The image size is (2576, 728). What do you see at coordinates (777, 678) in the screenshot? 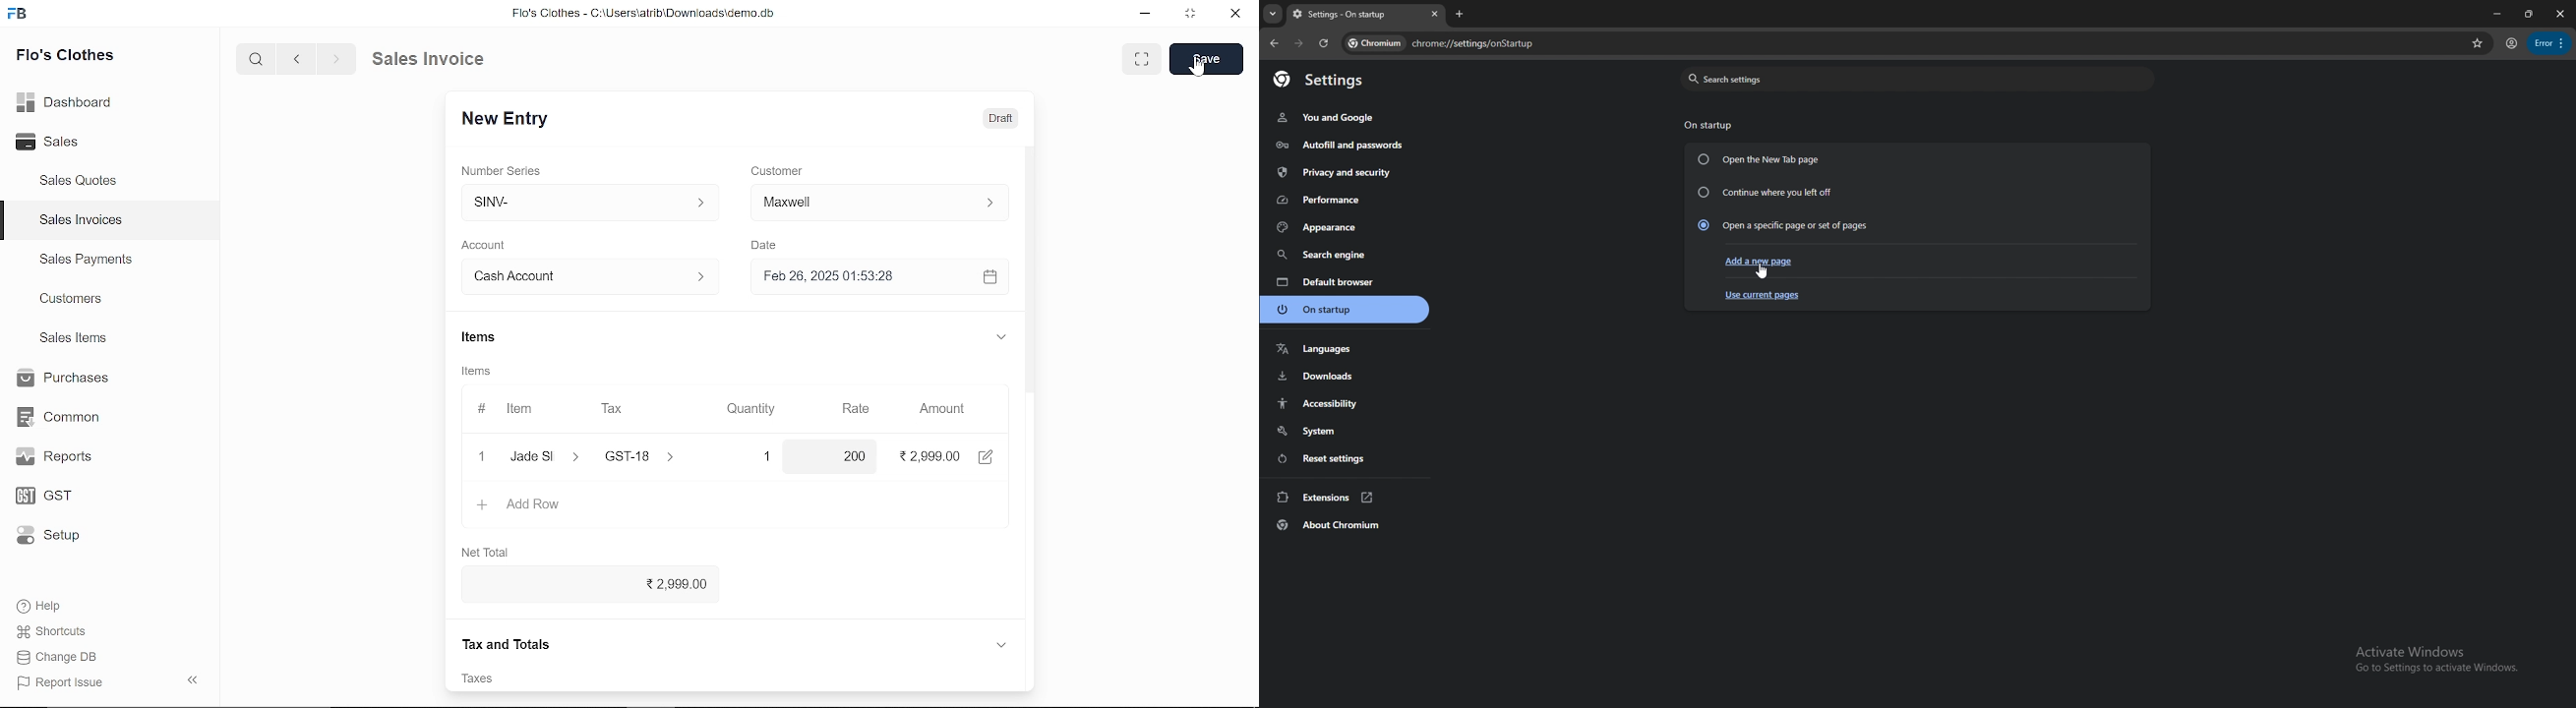
I see `‘Attachment` at bounding box center [777, 678].